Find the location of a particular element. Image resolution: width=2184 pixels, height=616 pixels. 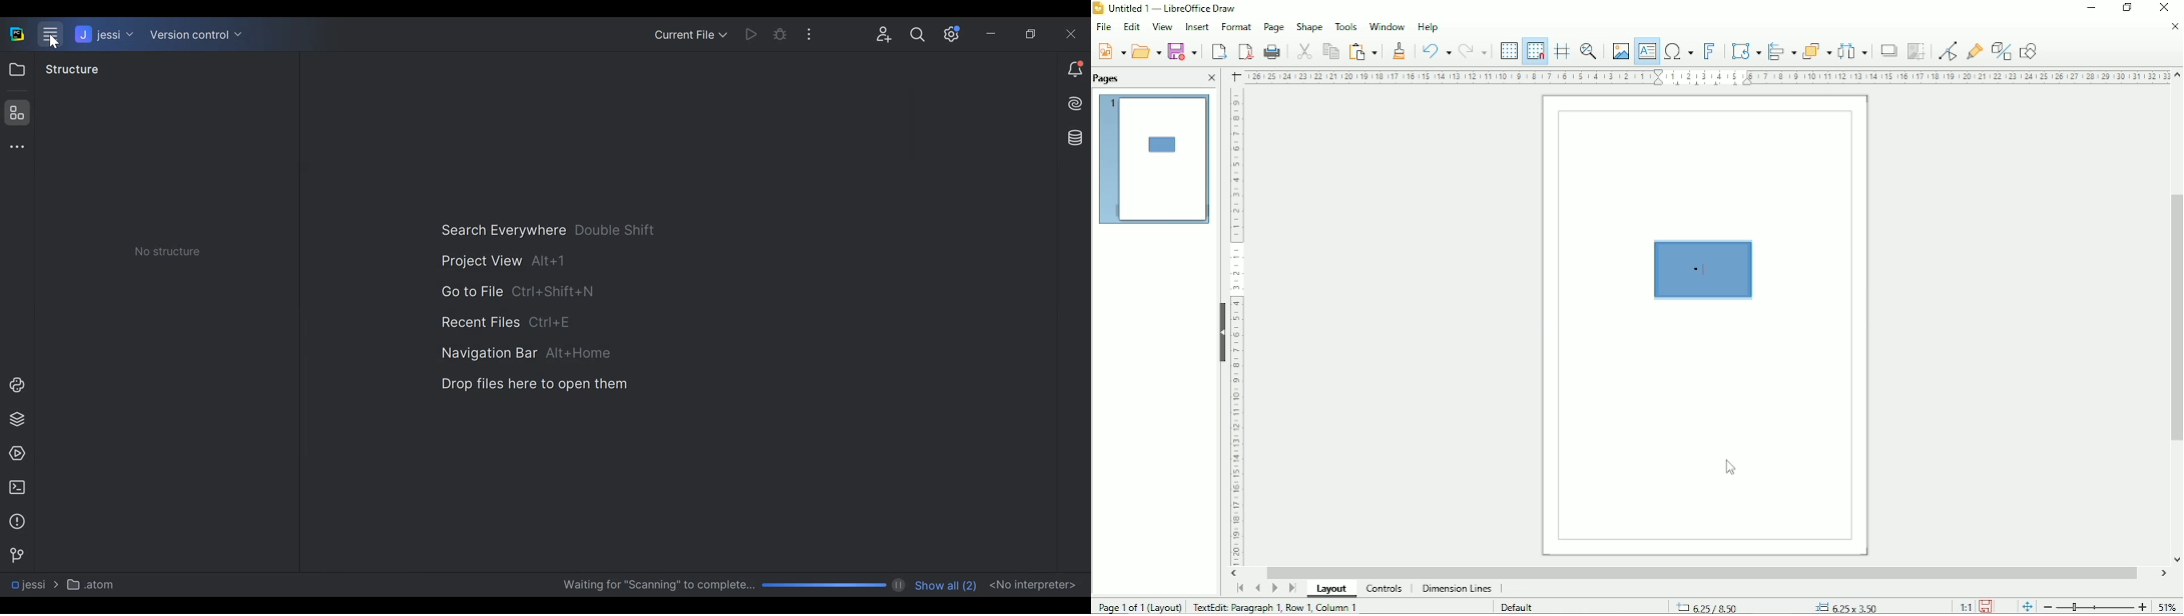

Shape is located at coordinates (1308, 26).